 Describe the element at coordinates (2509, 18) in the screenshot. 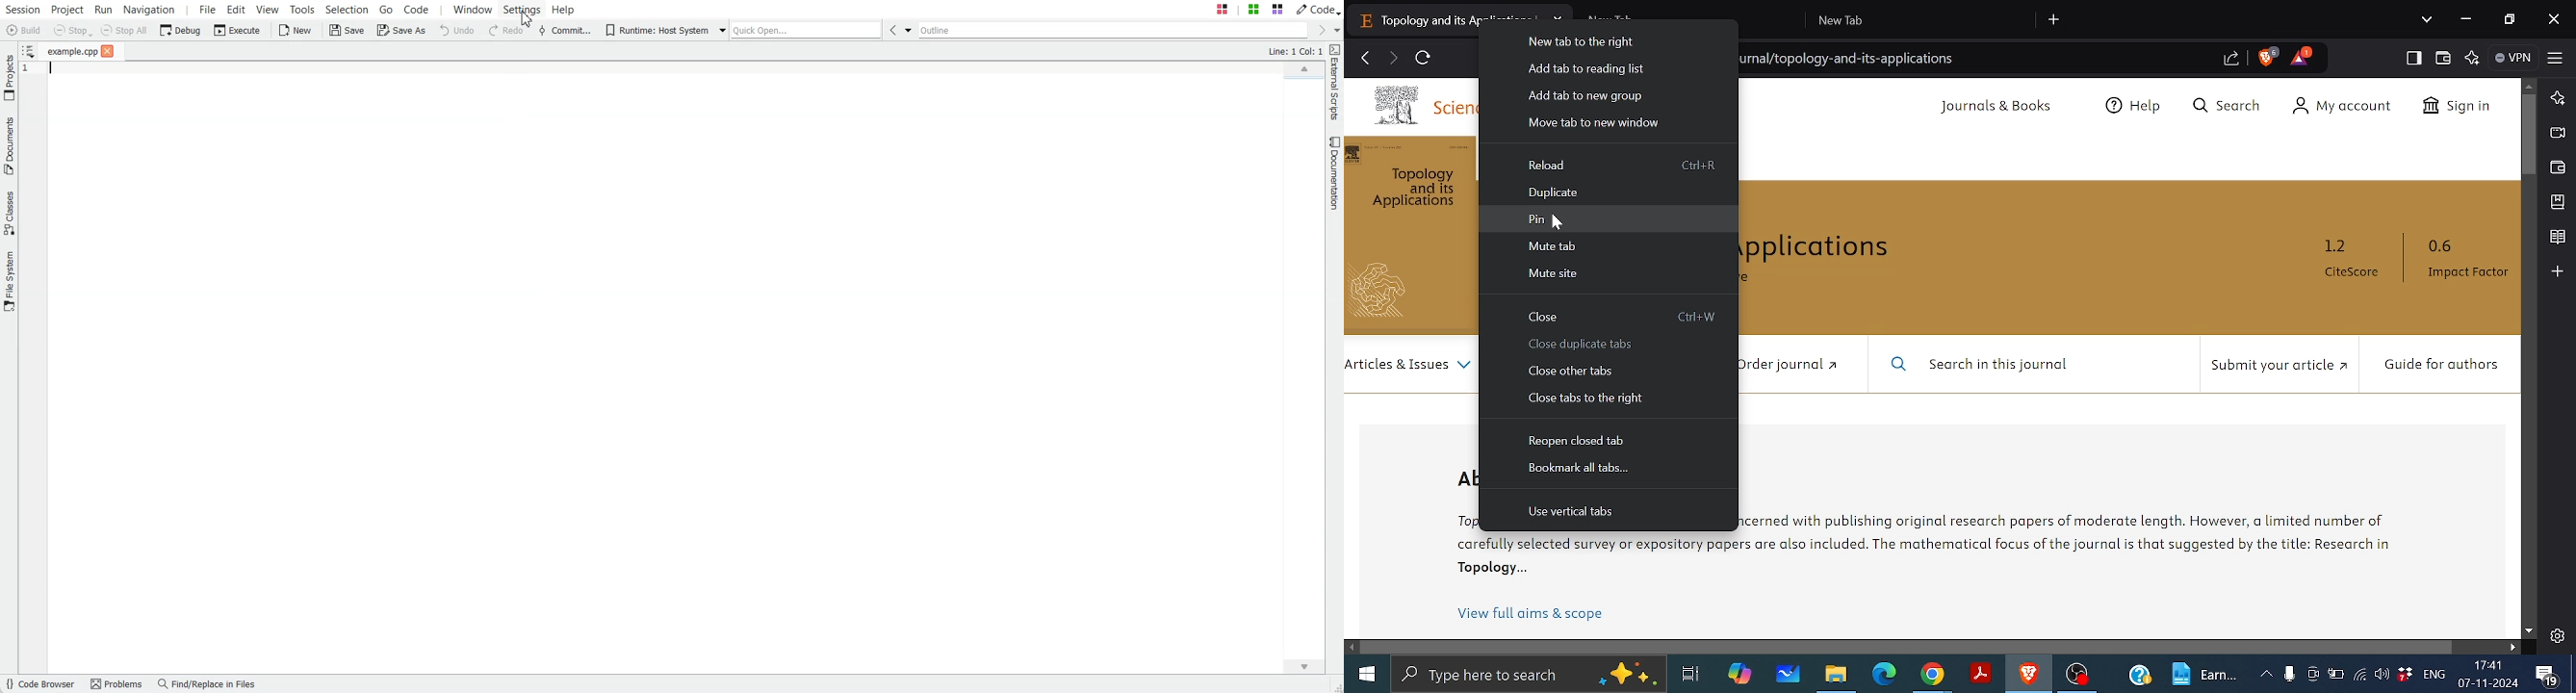

I see `Restore down` at that location.